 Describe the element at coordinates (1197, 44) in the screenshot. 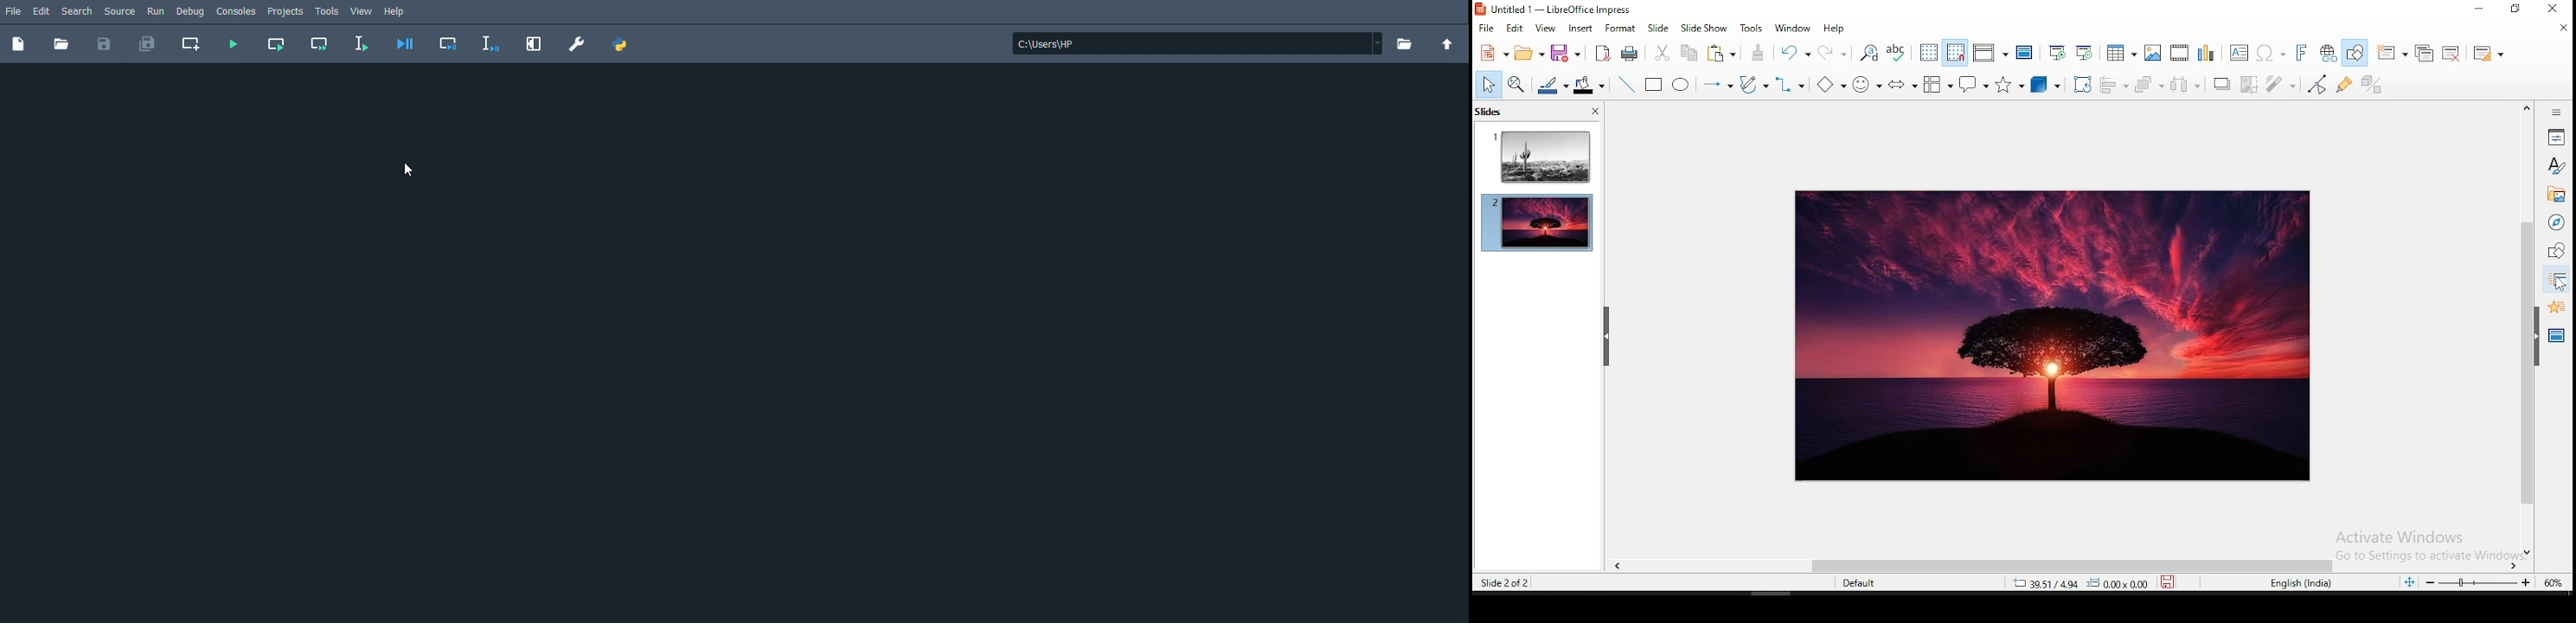

I see `File location` at that location.